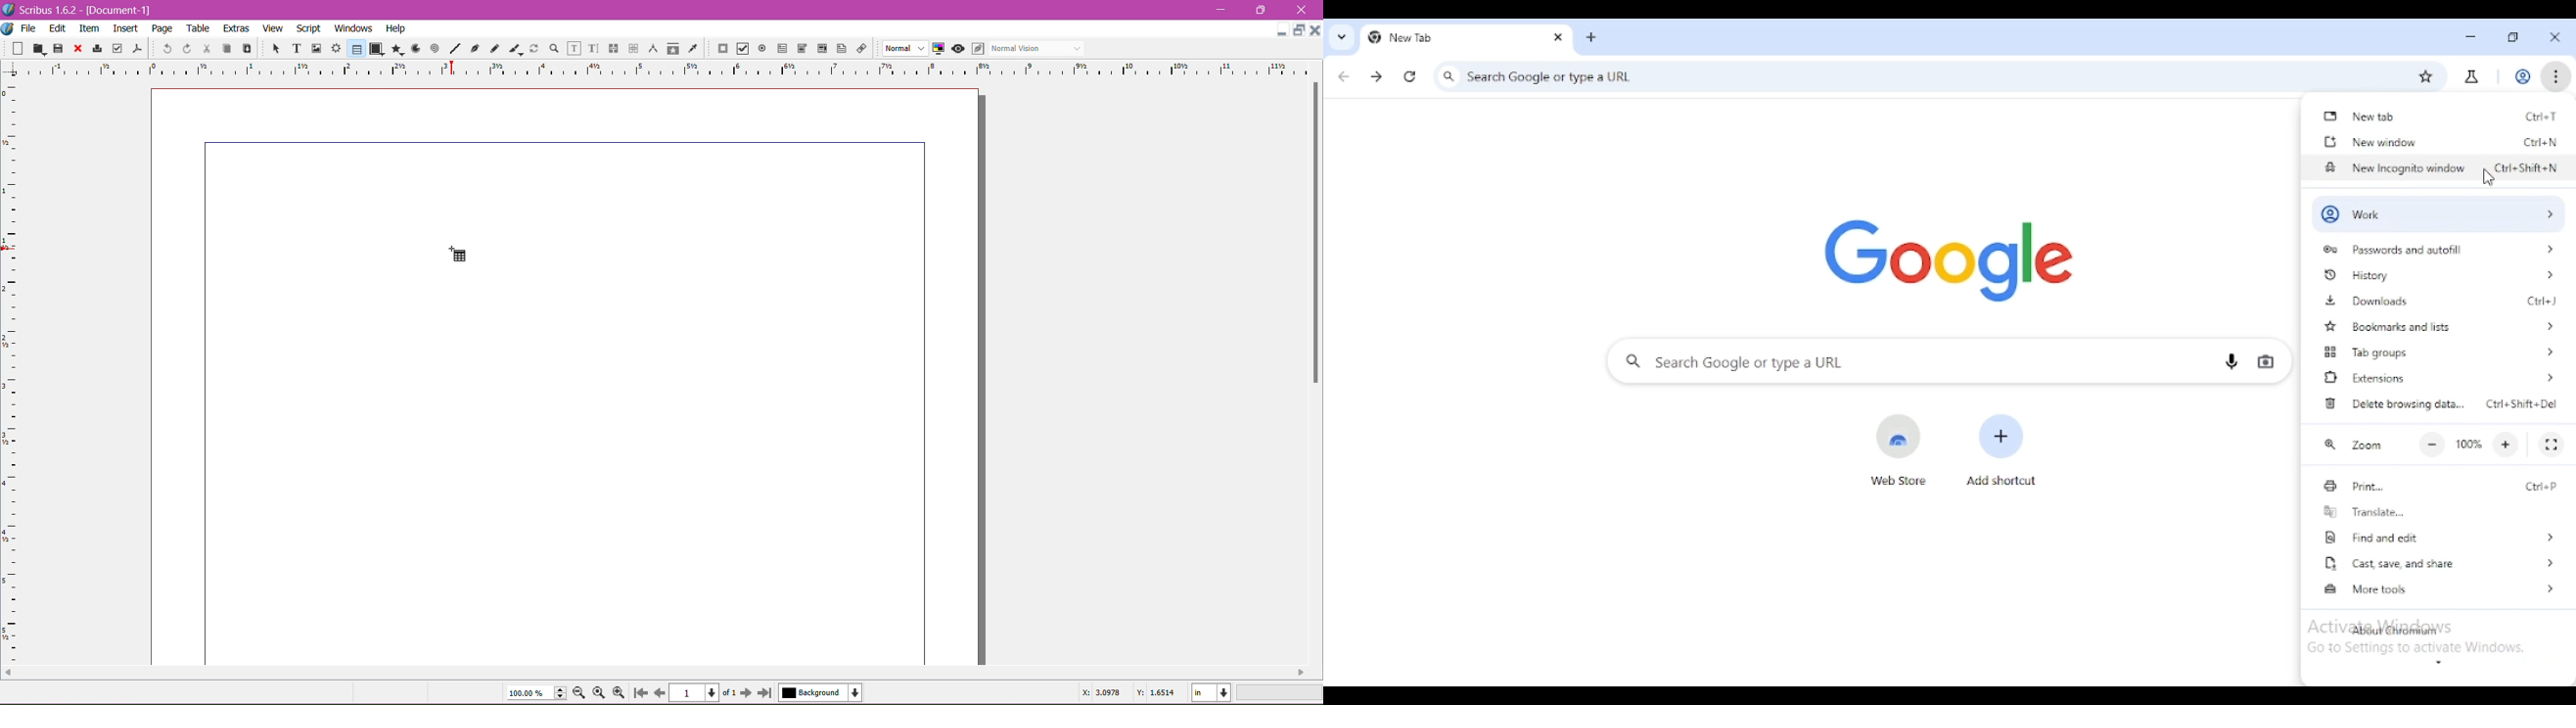  I want to click on X: 3.0978 in, so click(489, 270).